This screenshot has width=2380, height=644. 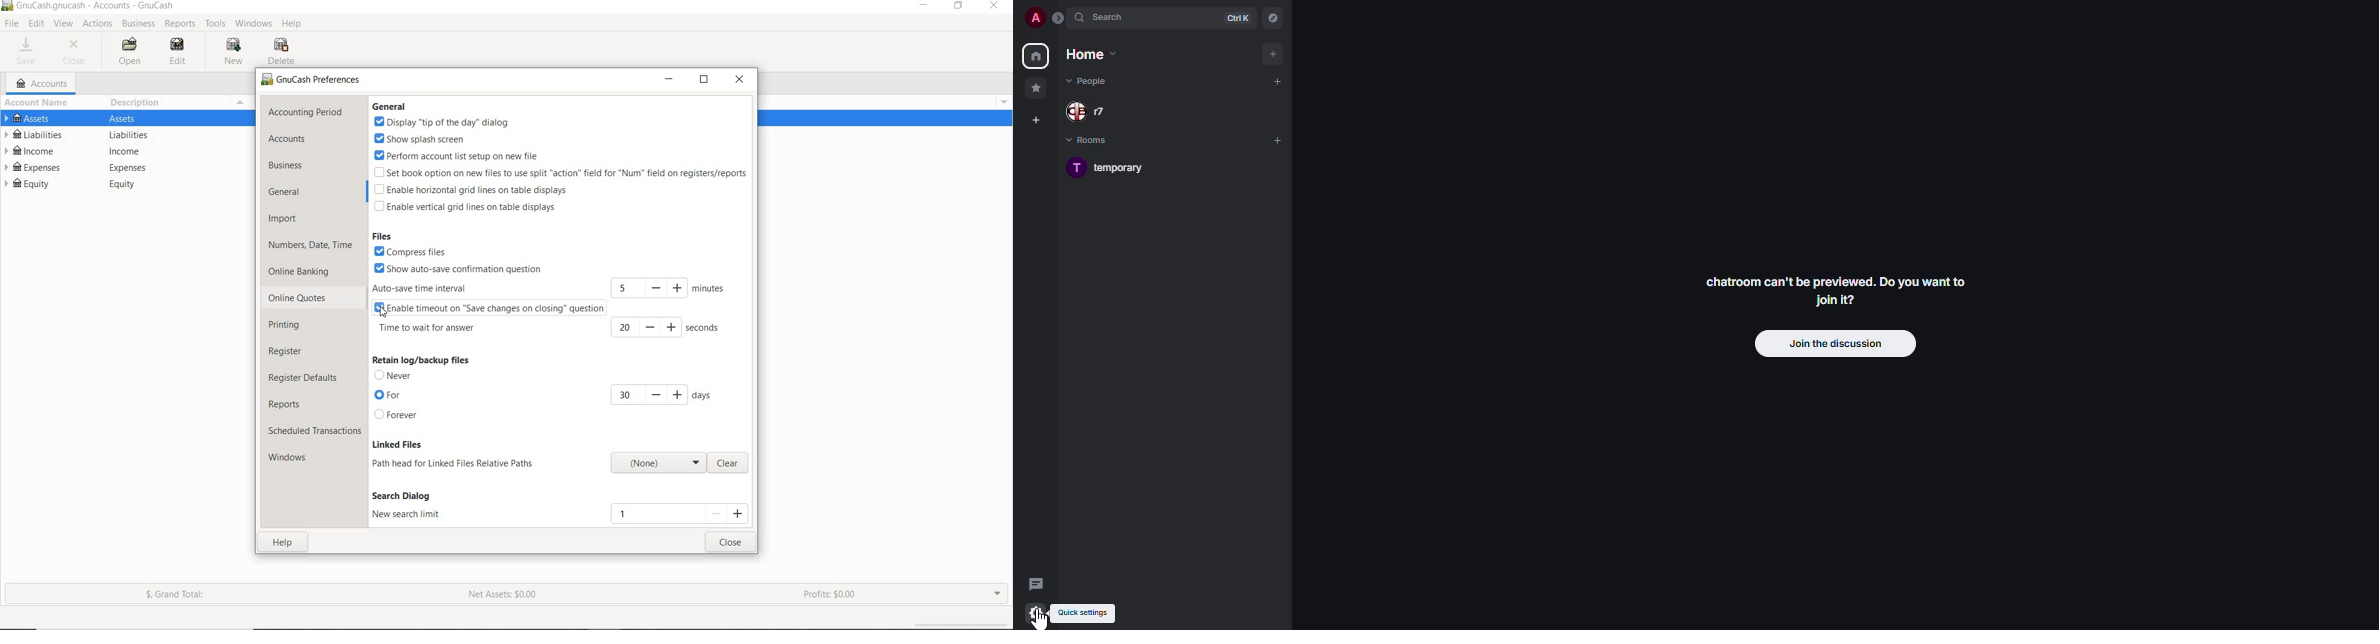 What do you see at coordinates (442, 122) in the screenshot?
I see `display 'tip of the day' dialog` at bounding box center [442, 122].